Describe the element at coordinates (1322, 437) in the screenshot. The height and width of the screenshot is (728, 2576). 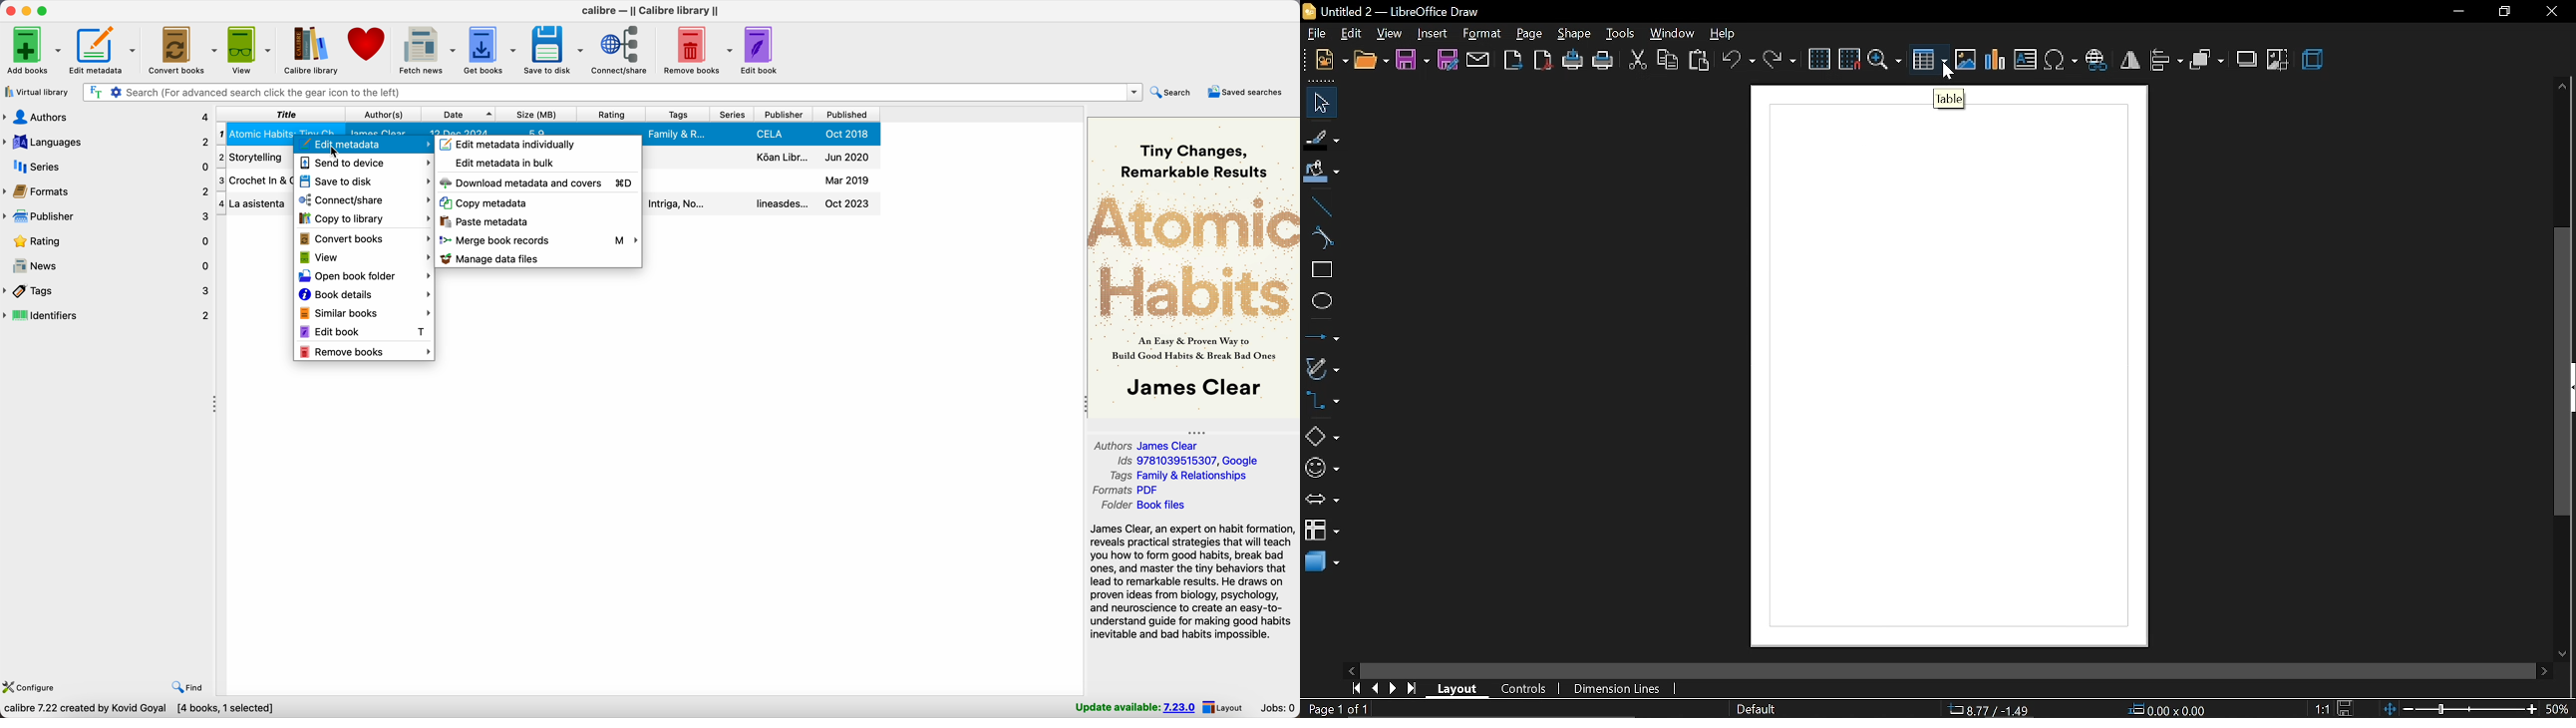
I see `basic shapes` at that location.